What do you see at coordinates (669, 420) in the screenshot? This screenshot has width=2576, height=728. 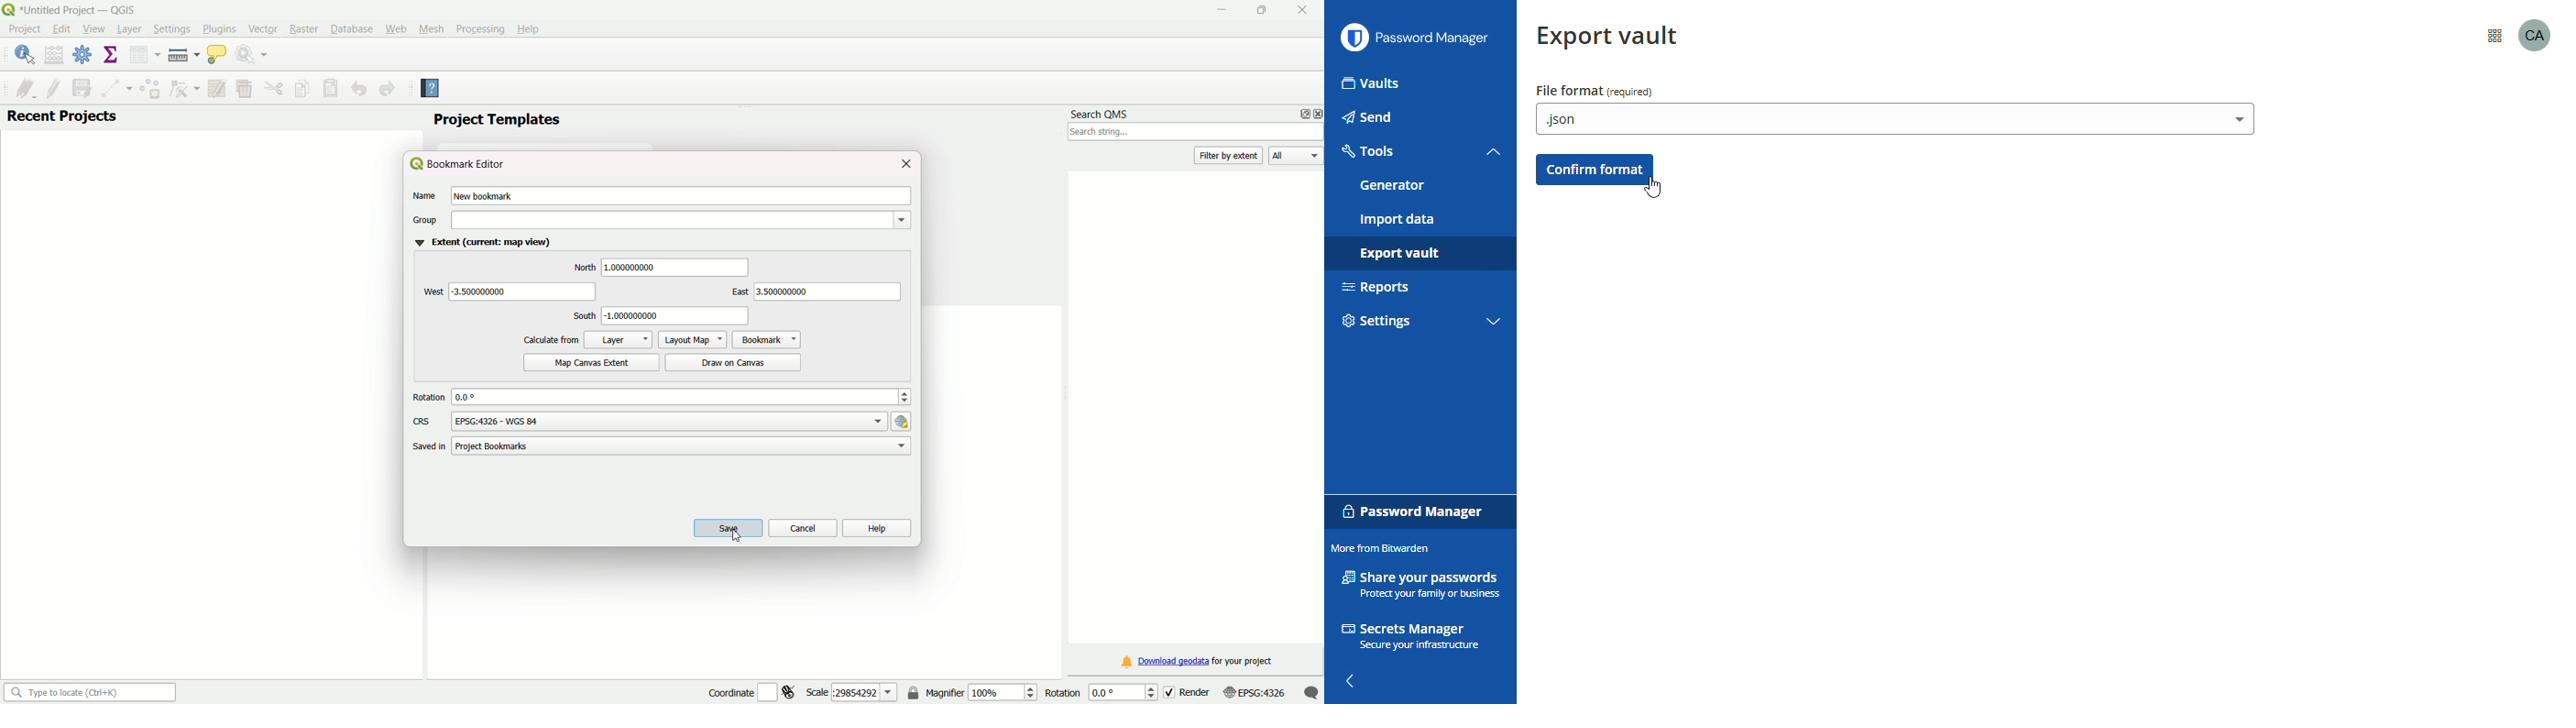 I see `text box` at bounding box center [669, 420].